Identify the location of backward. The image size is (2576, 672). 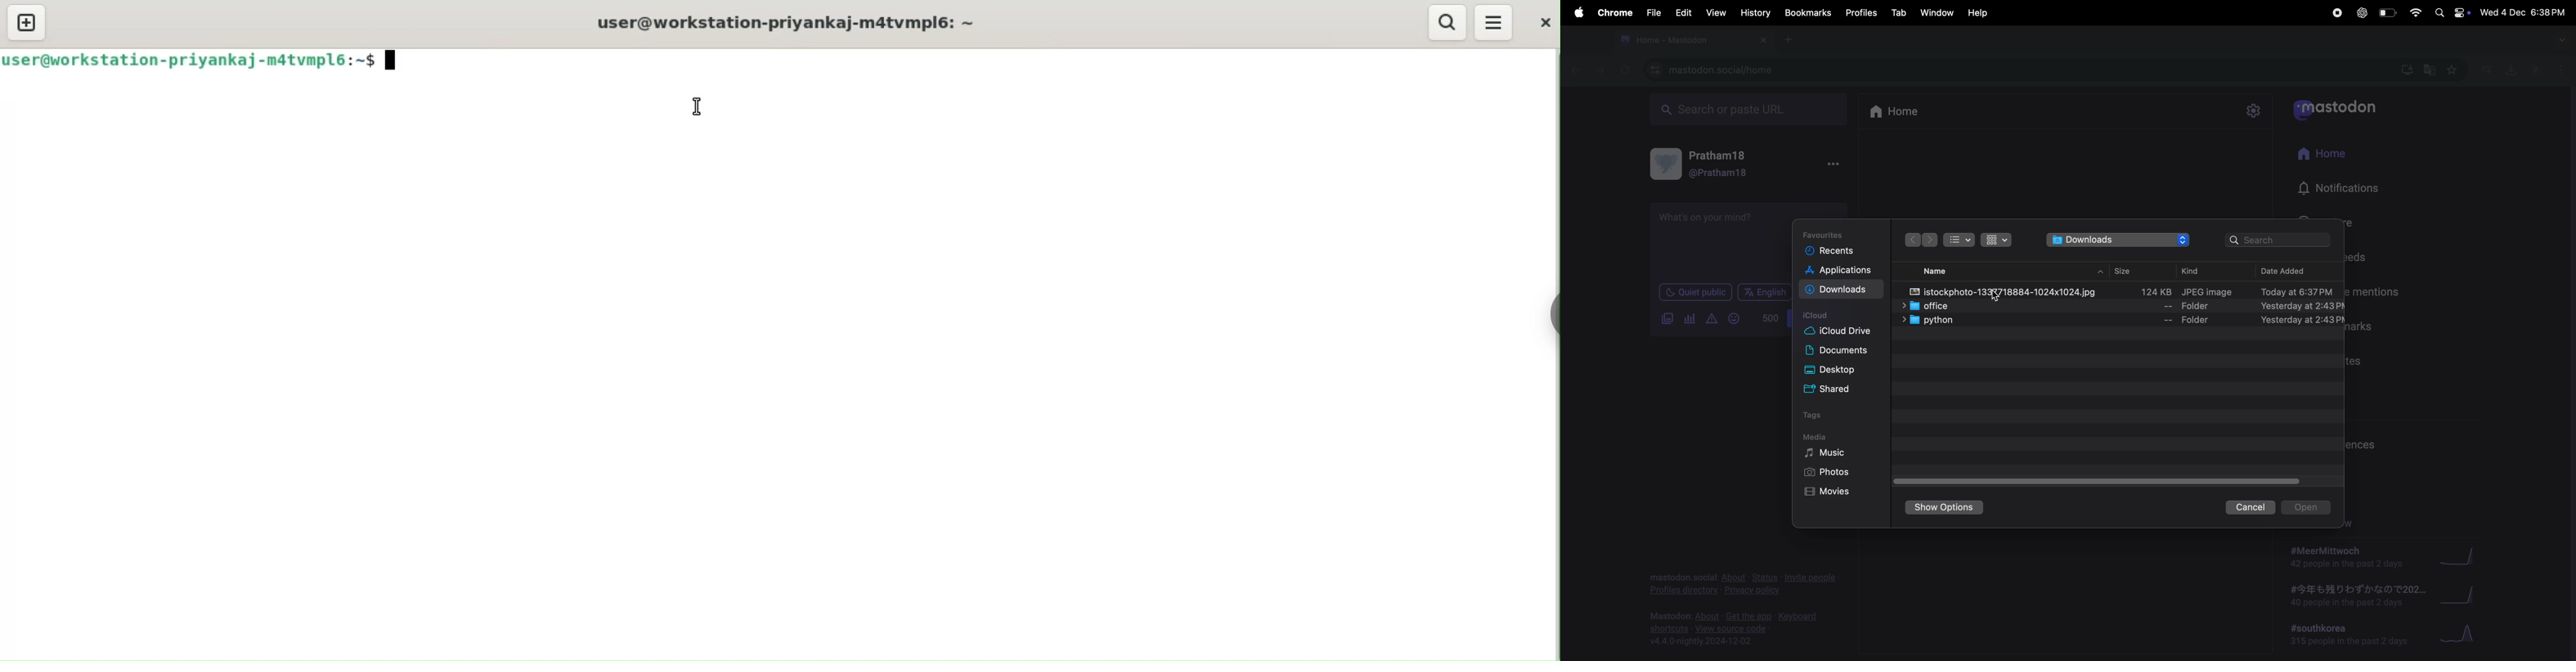
(1572, 71).